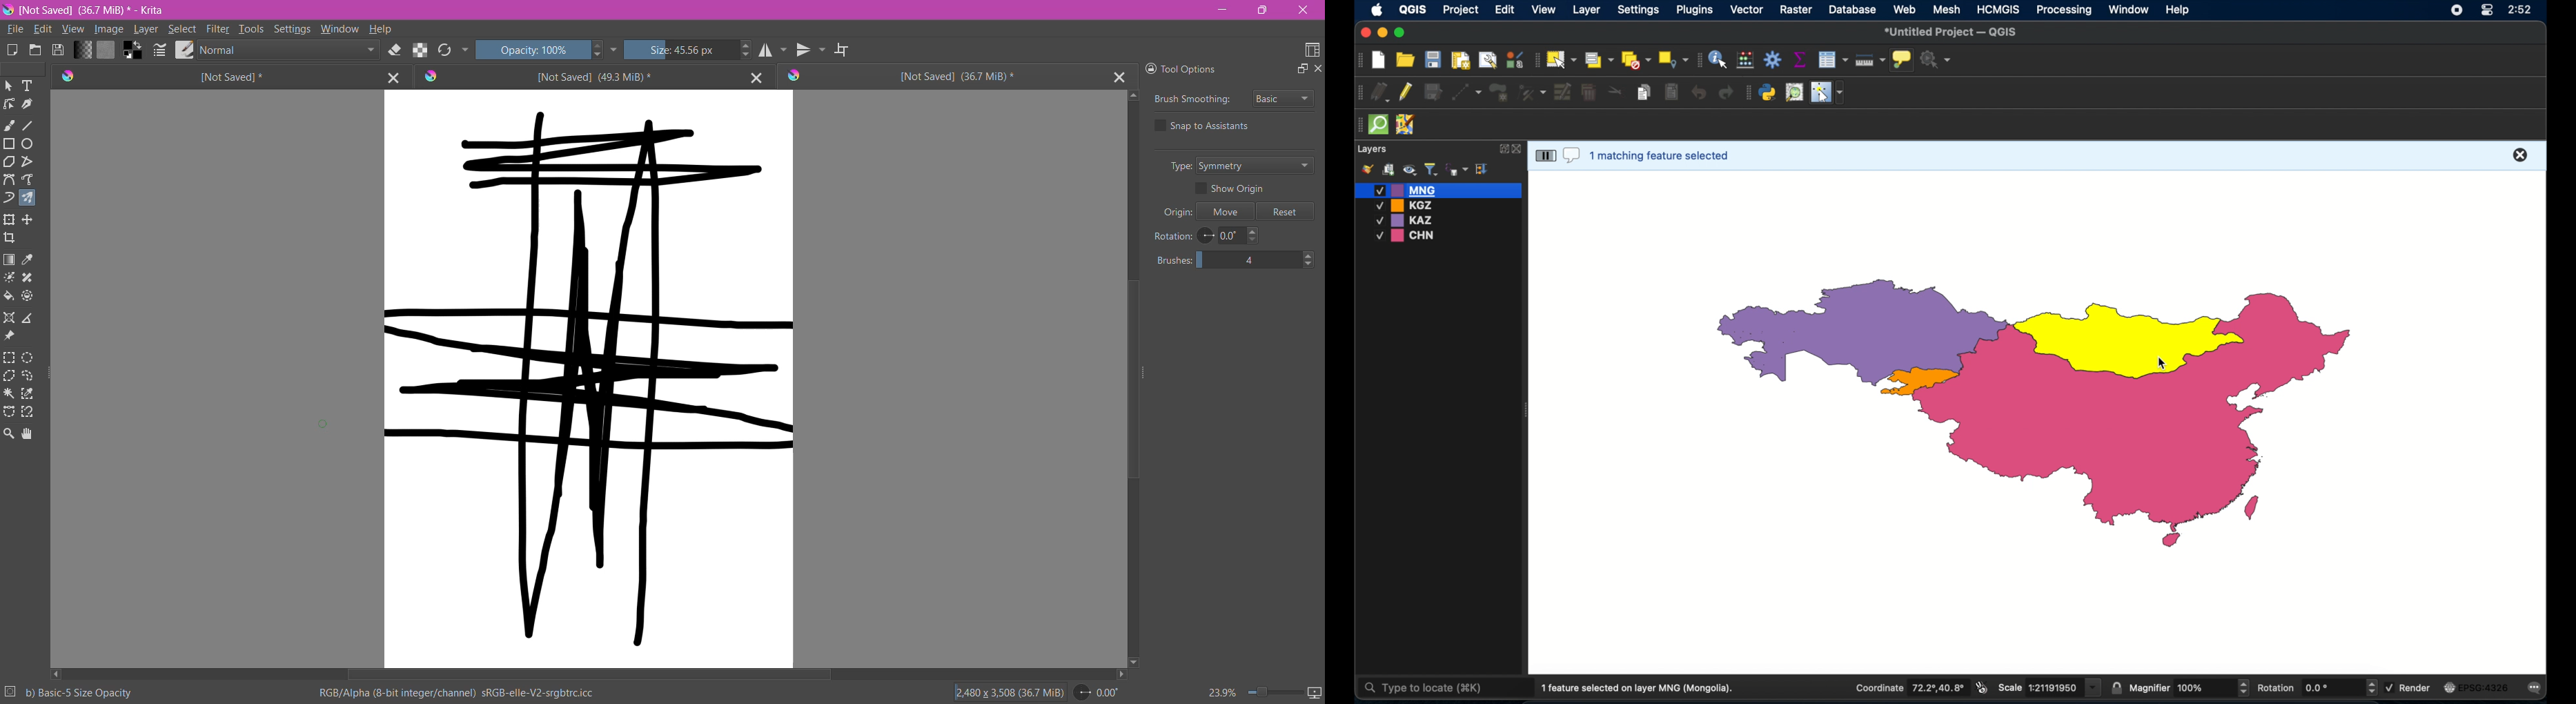 This screenshot has width=2576, height=728. I want to click on Image, so click(108, 30).